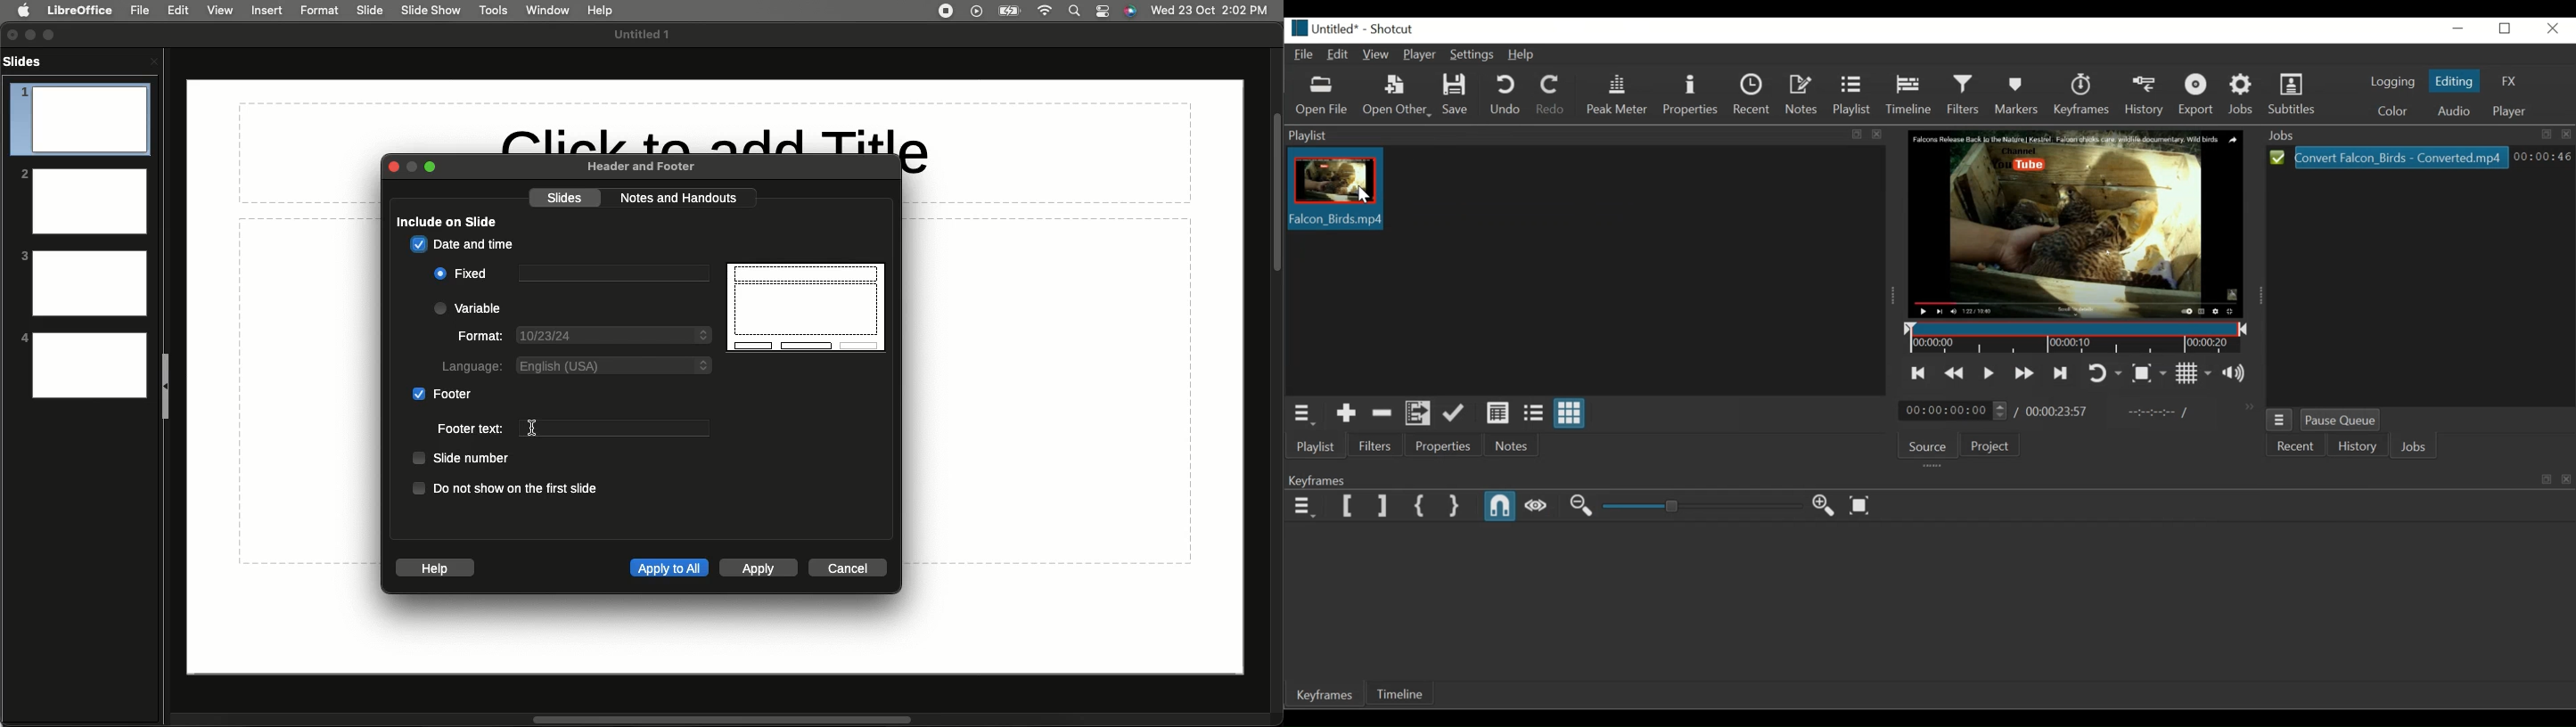 This screenshot has height=728, width=2576. I want to click on Show the volume control, so click(2239, 375).